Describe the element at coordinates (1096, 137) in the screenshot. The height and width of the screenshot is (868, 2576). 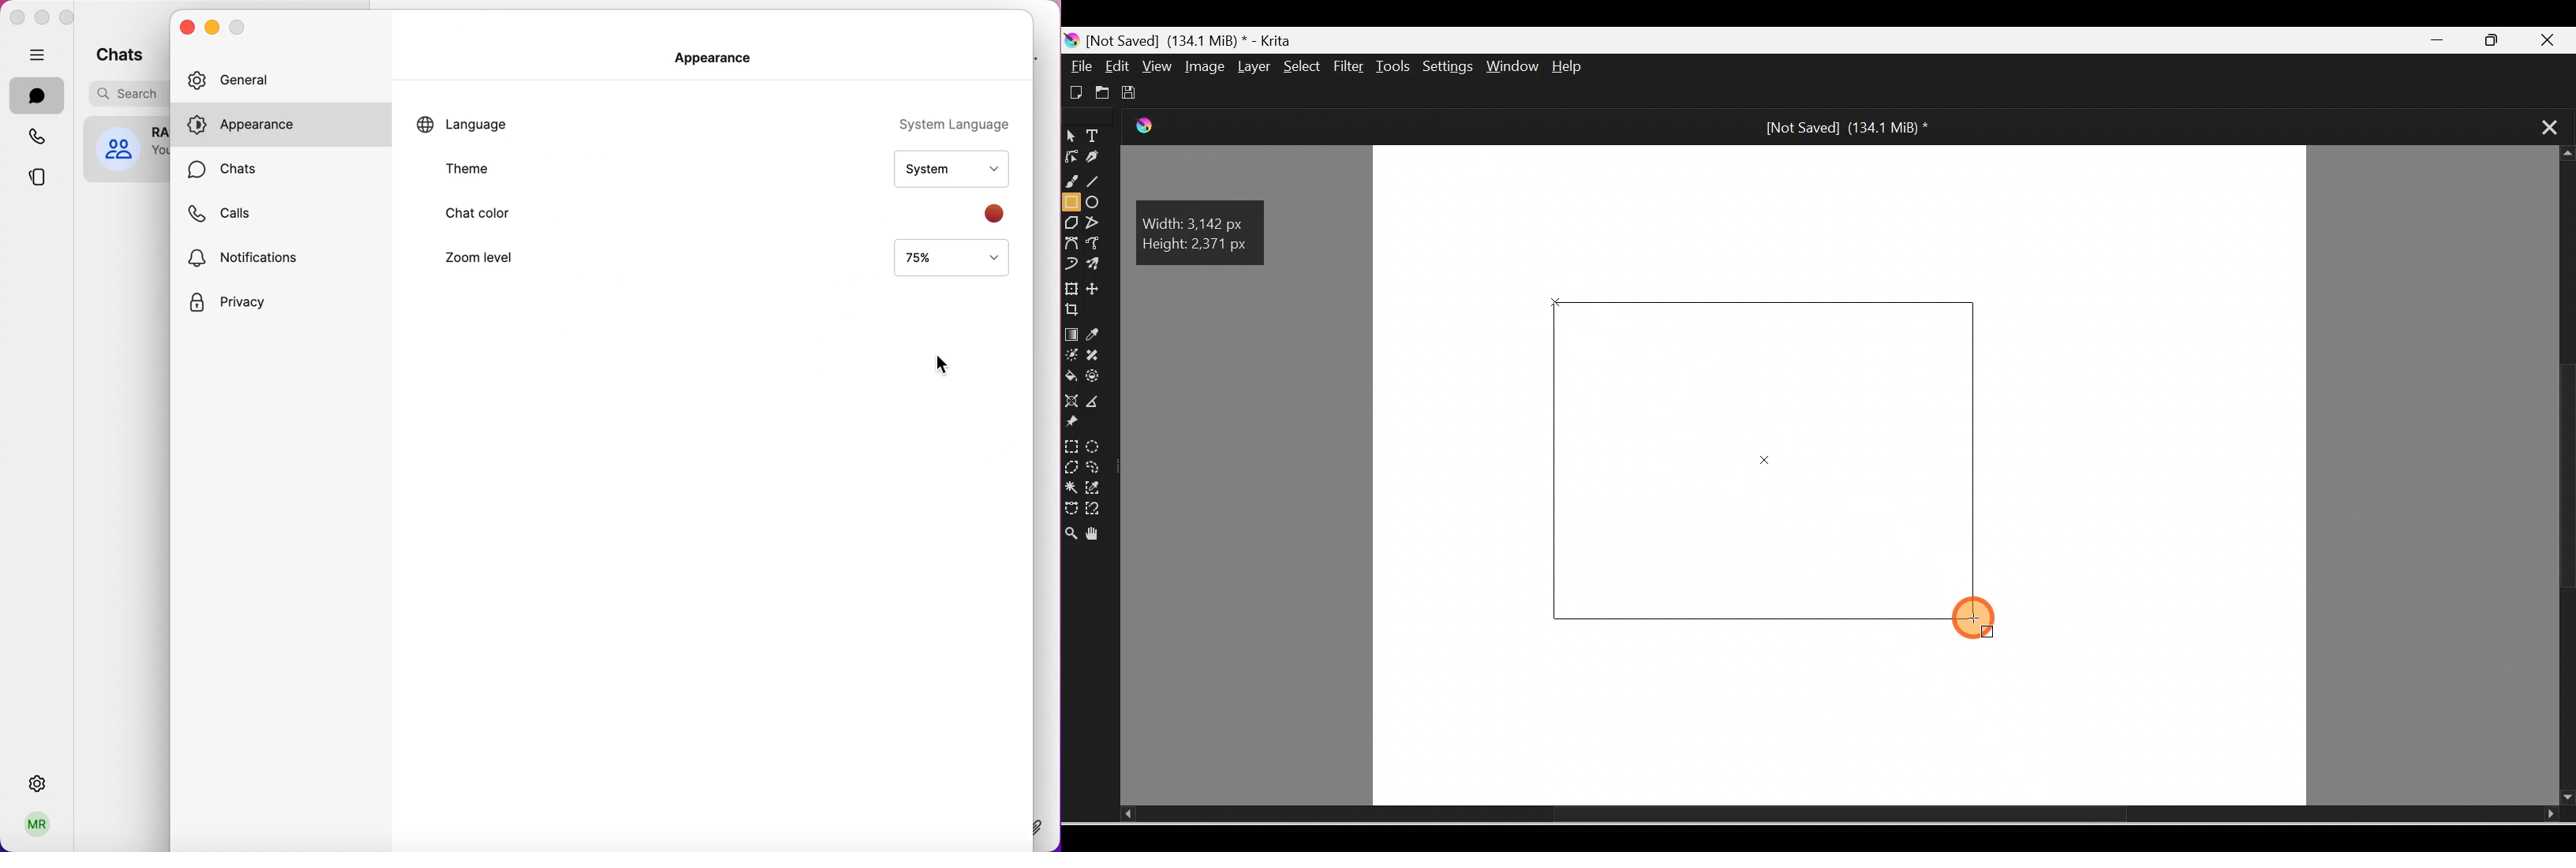
I see `Text tool` at that location.